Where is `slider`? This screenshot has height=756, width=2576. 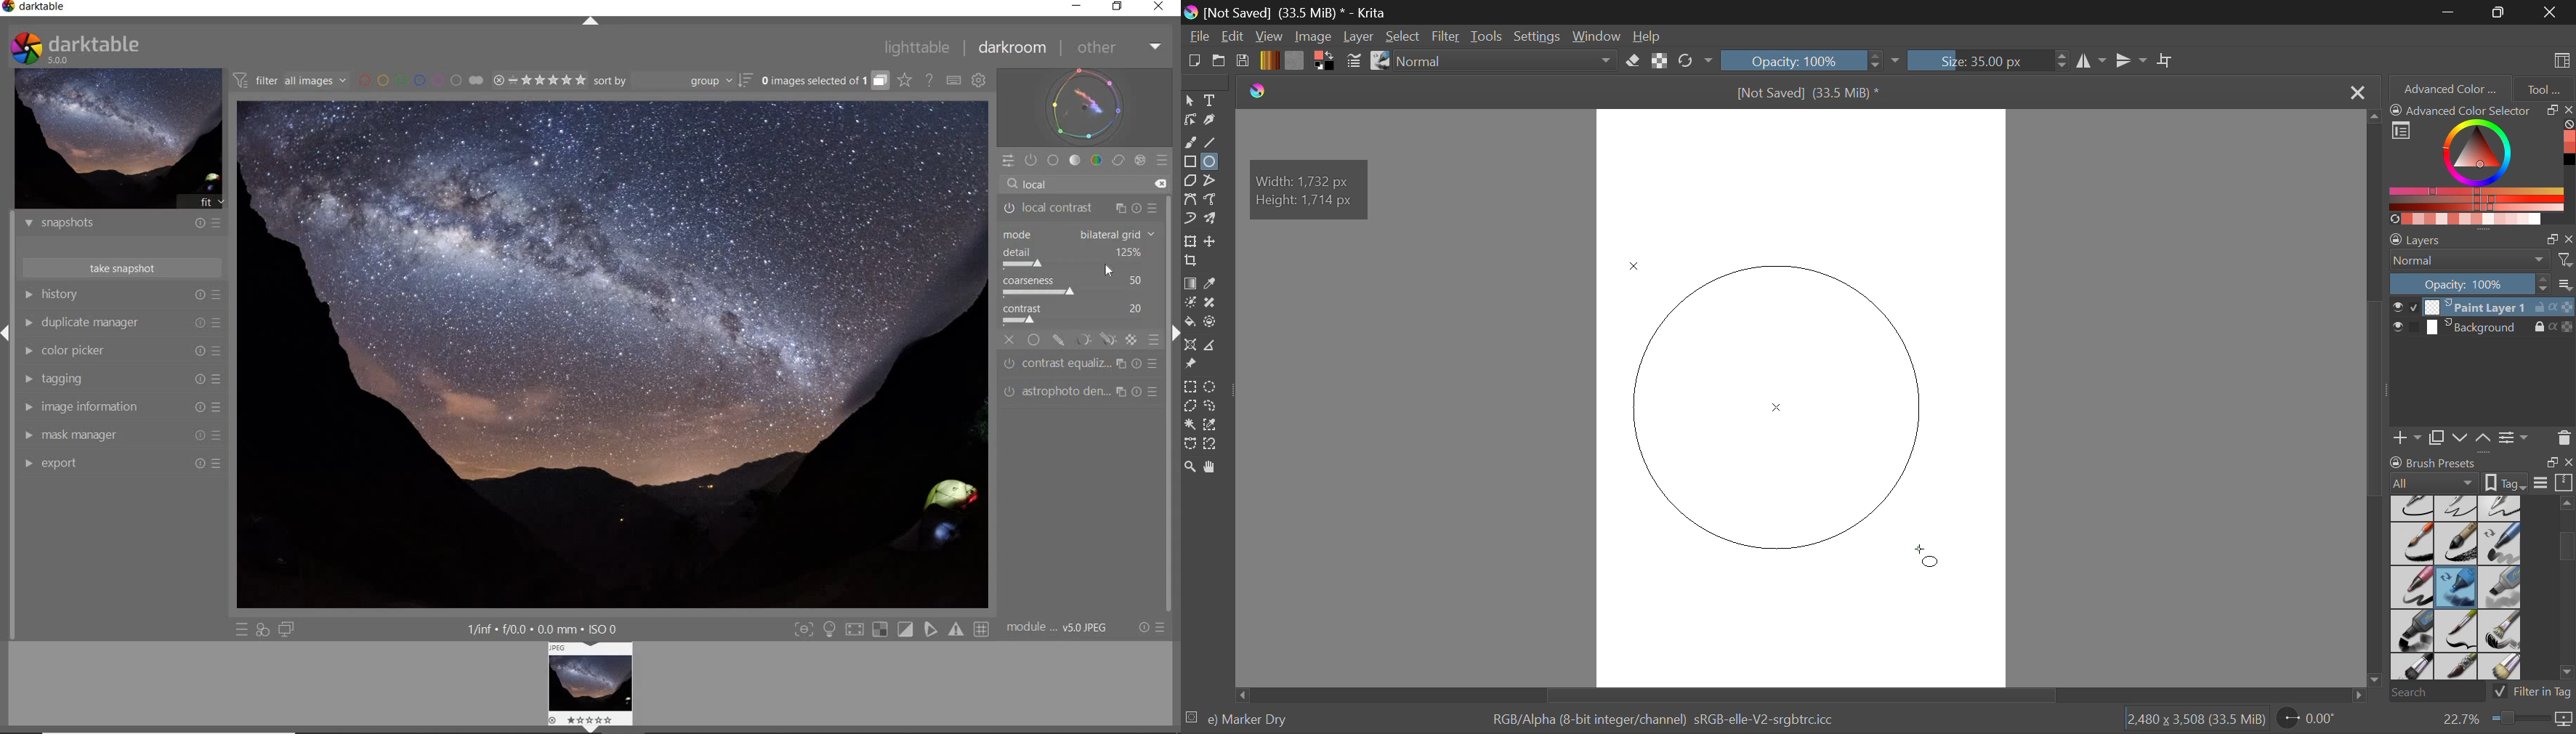 slider is located at coordinates (2559, 589).